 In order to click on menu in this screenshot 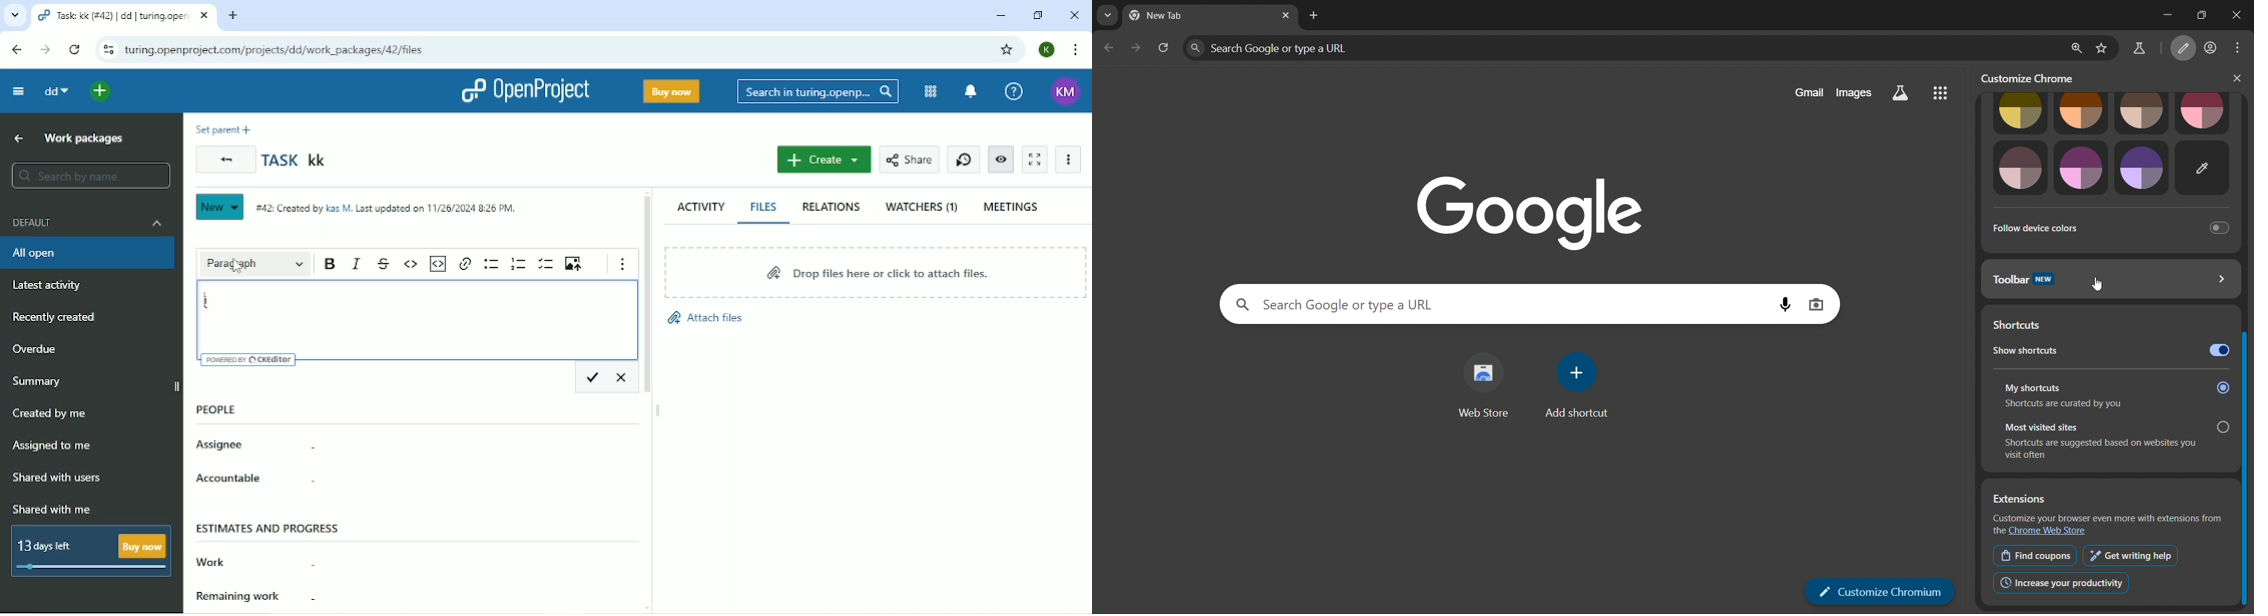, I will do `click(2239, 48)`.